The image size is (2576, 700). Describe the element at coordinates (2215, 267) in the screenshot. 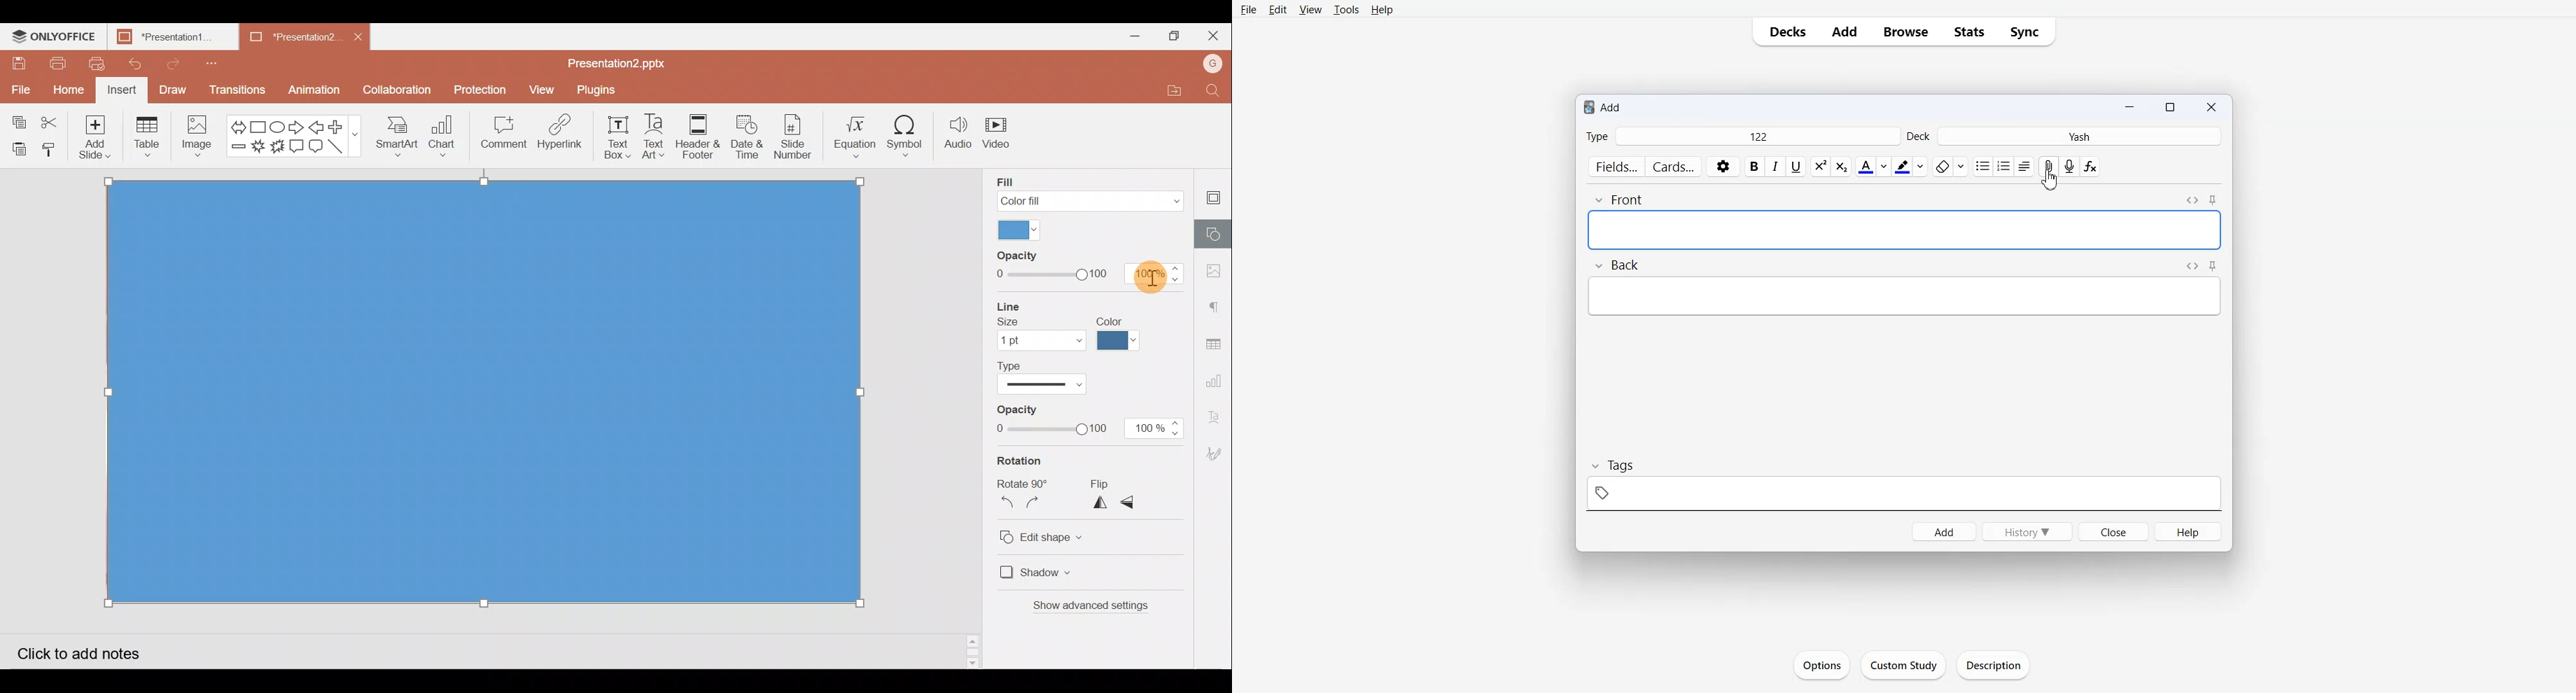

I see `Toggle sticky` at that location.